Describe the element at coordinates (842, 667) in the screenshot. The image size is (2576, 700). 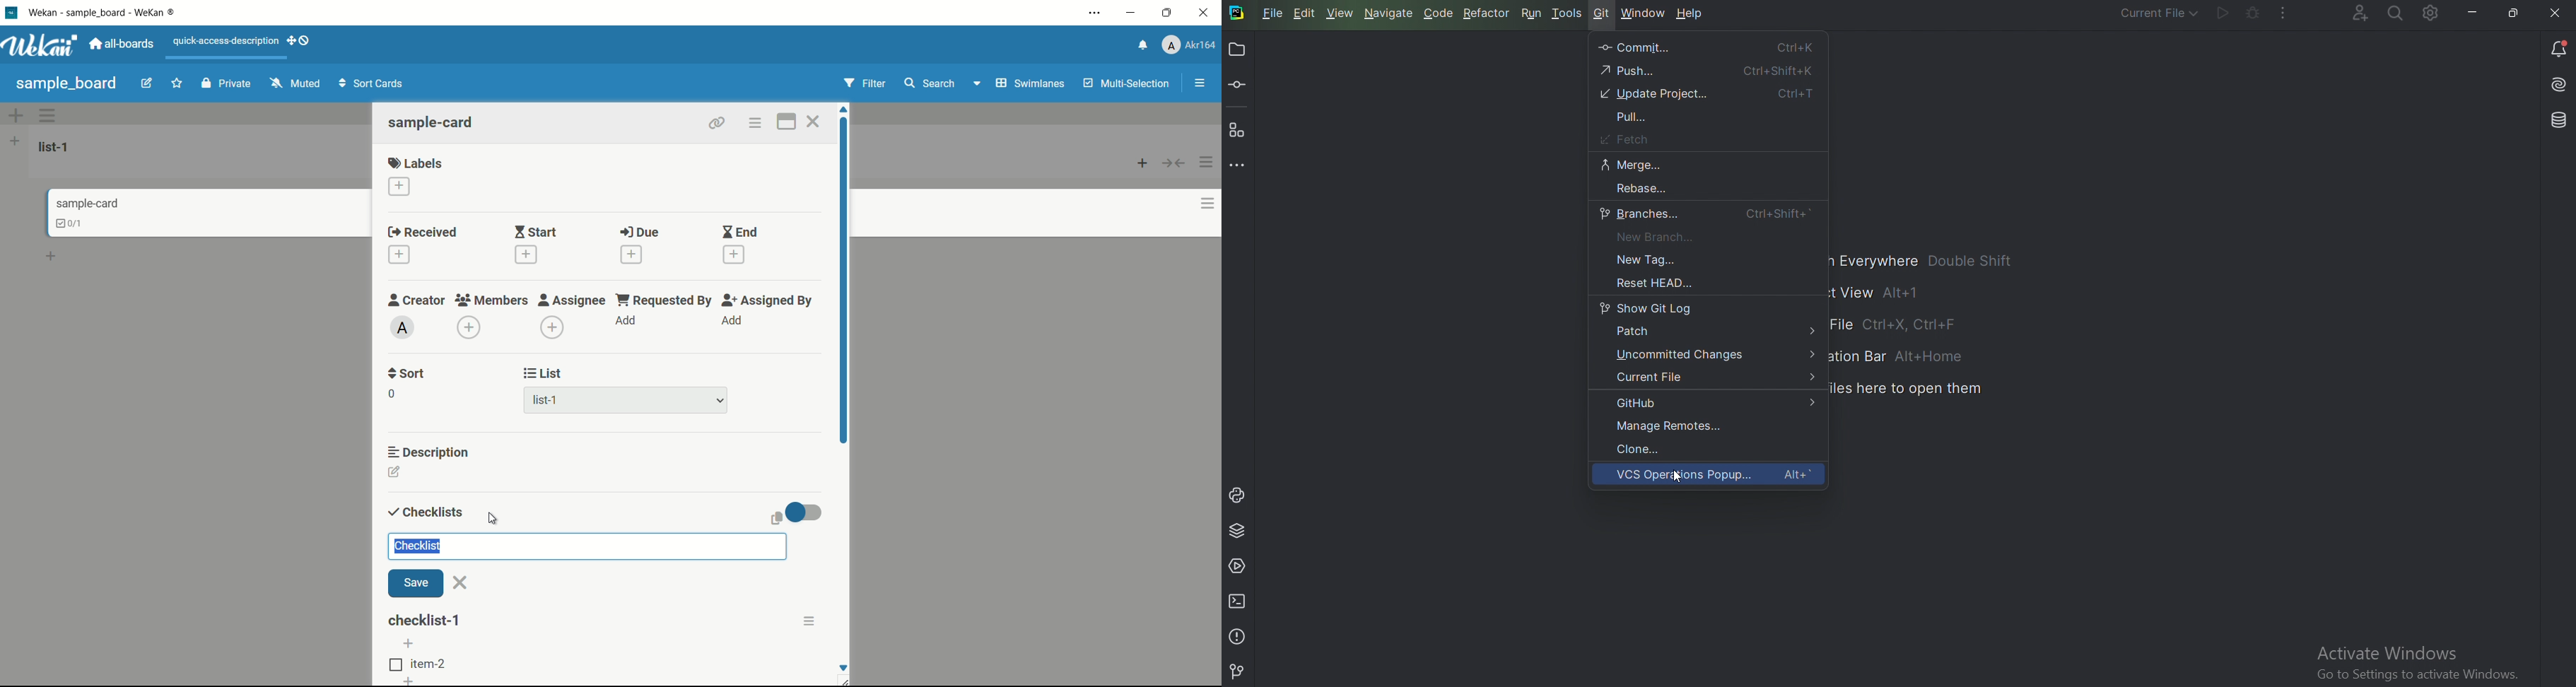
I see `scroll down` at that location.